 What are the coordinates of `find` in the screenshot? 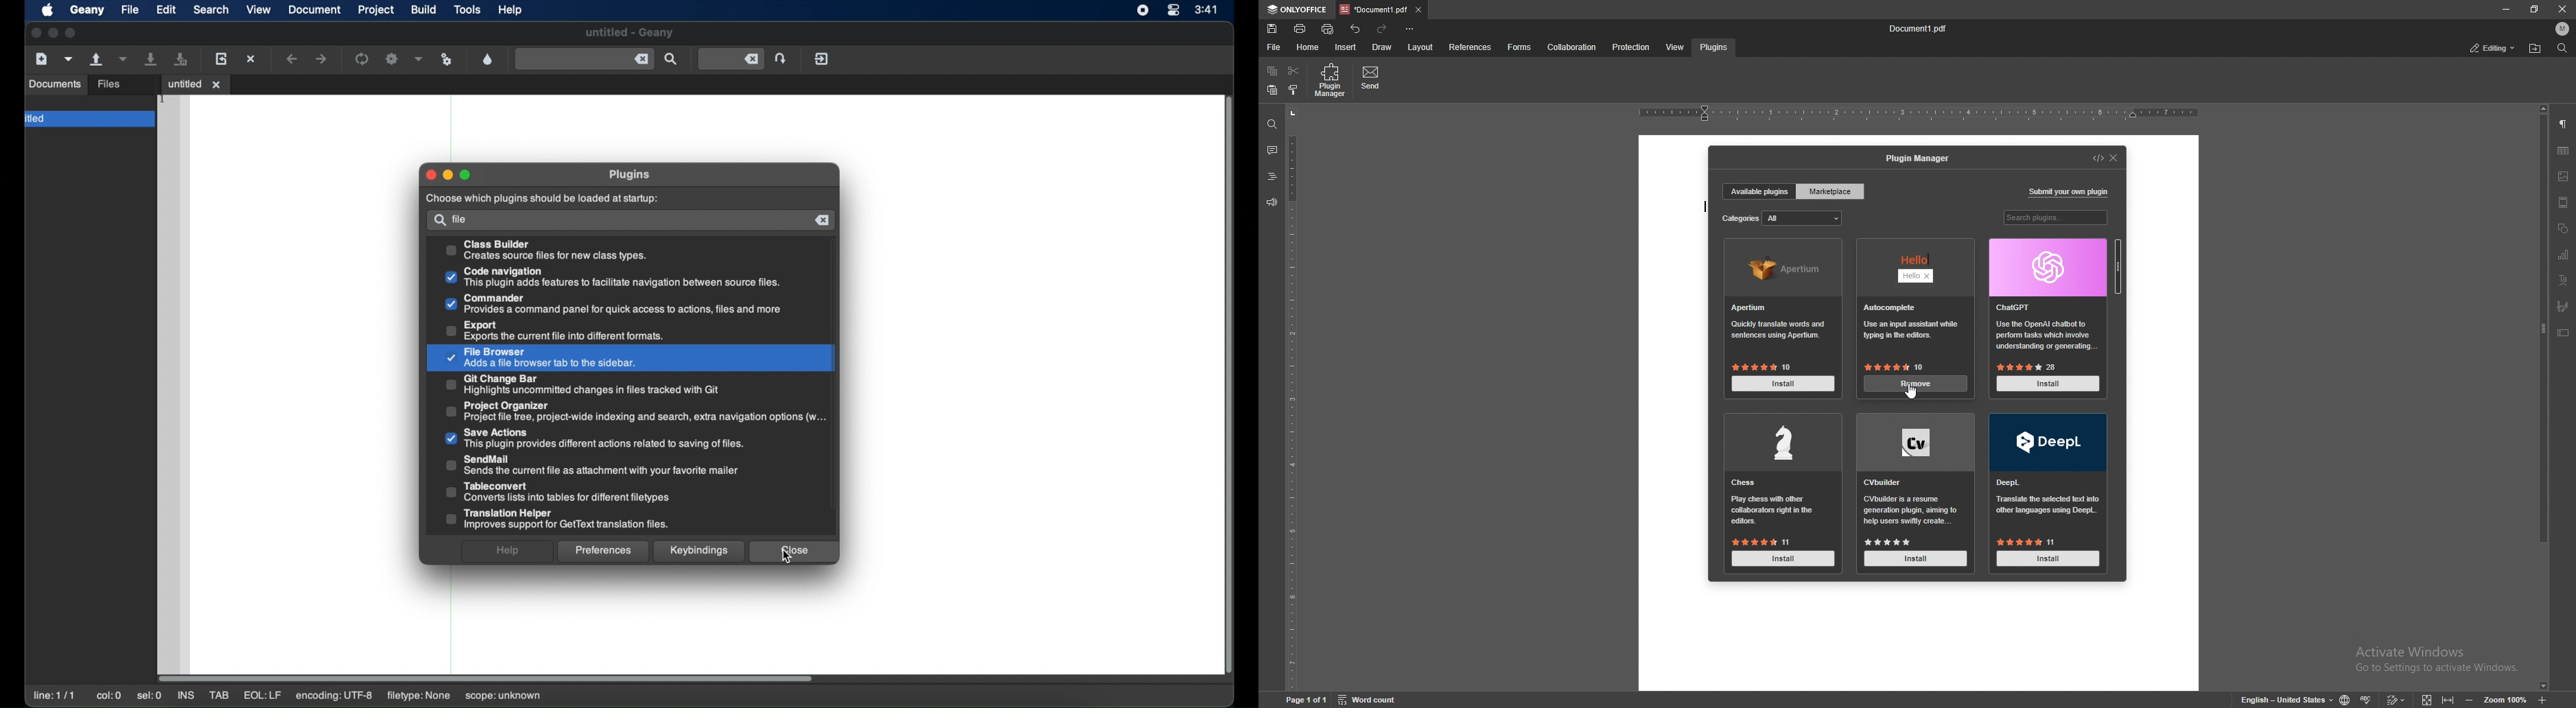 It's located at (1272, 125).